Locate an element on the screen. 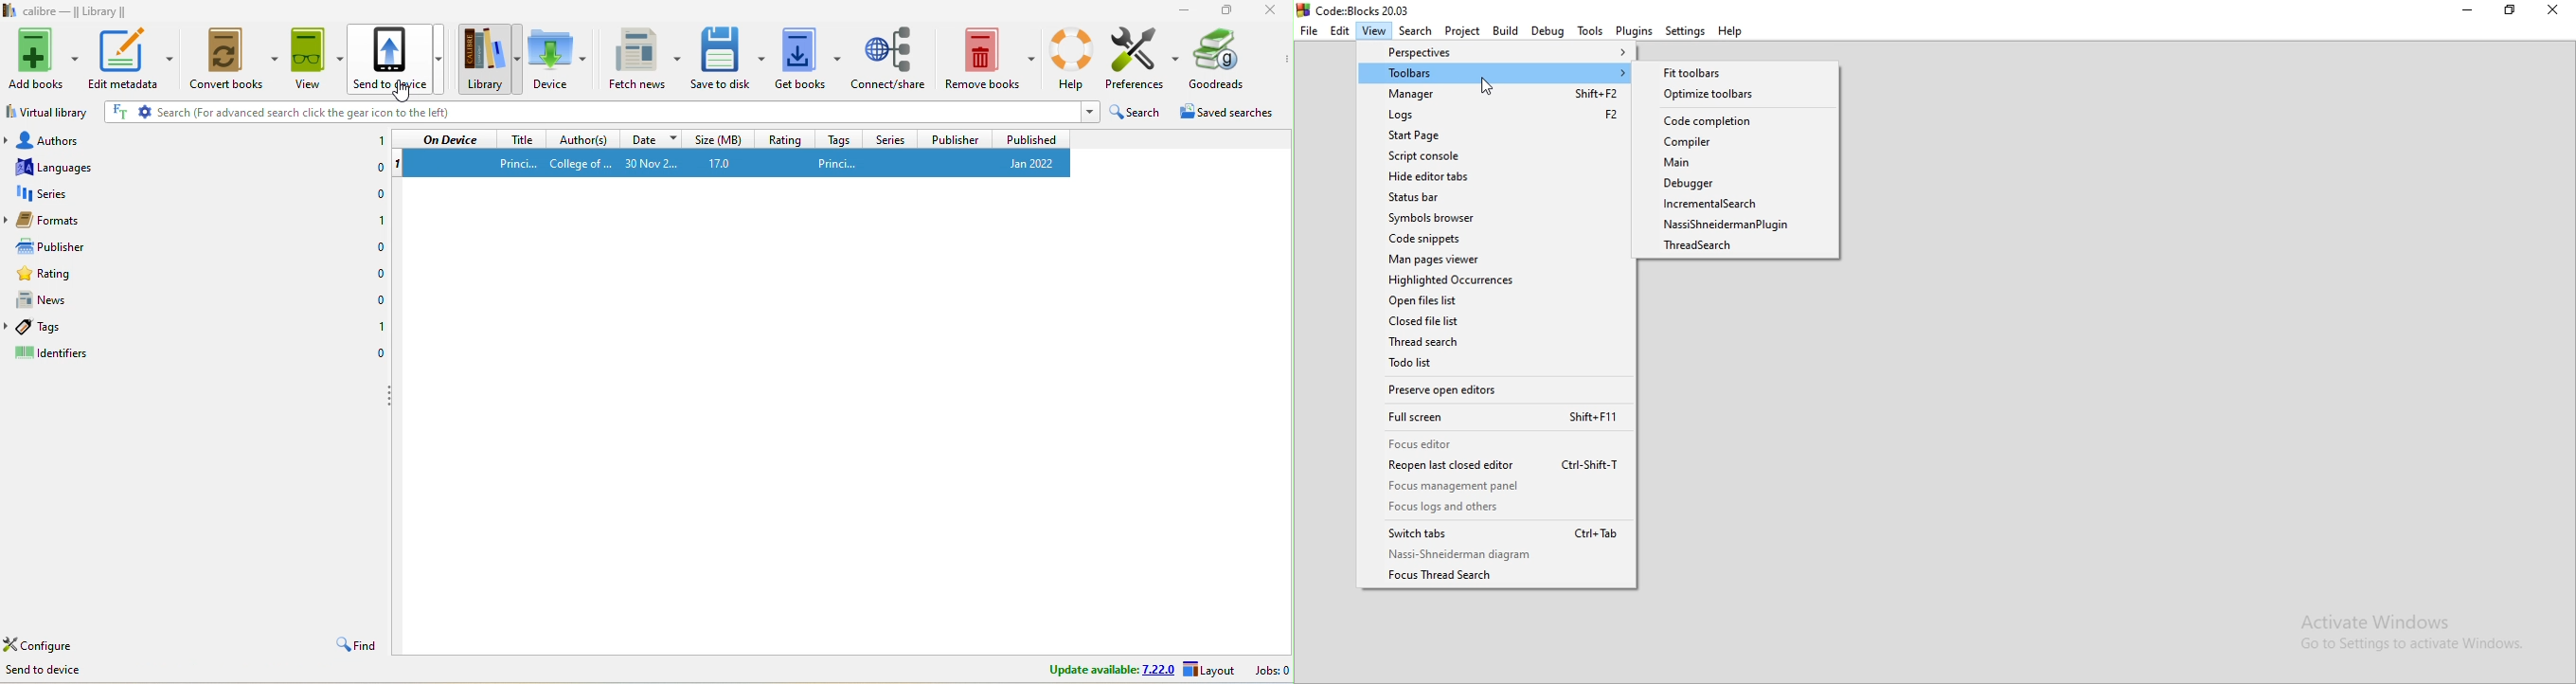 This screenshot has height=700, width=2576. minimize is located at coordinates (1180, 9).